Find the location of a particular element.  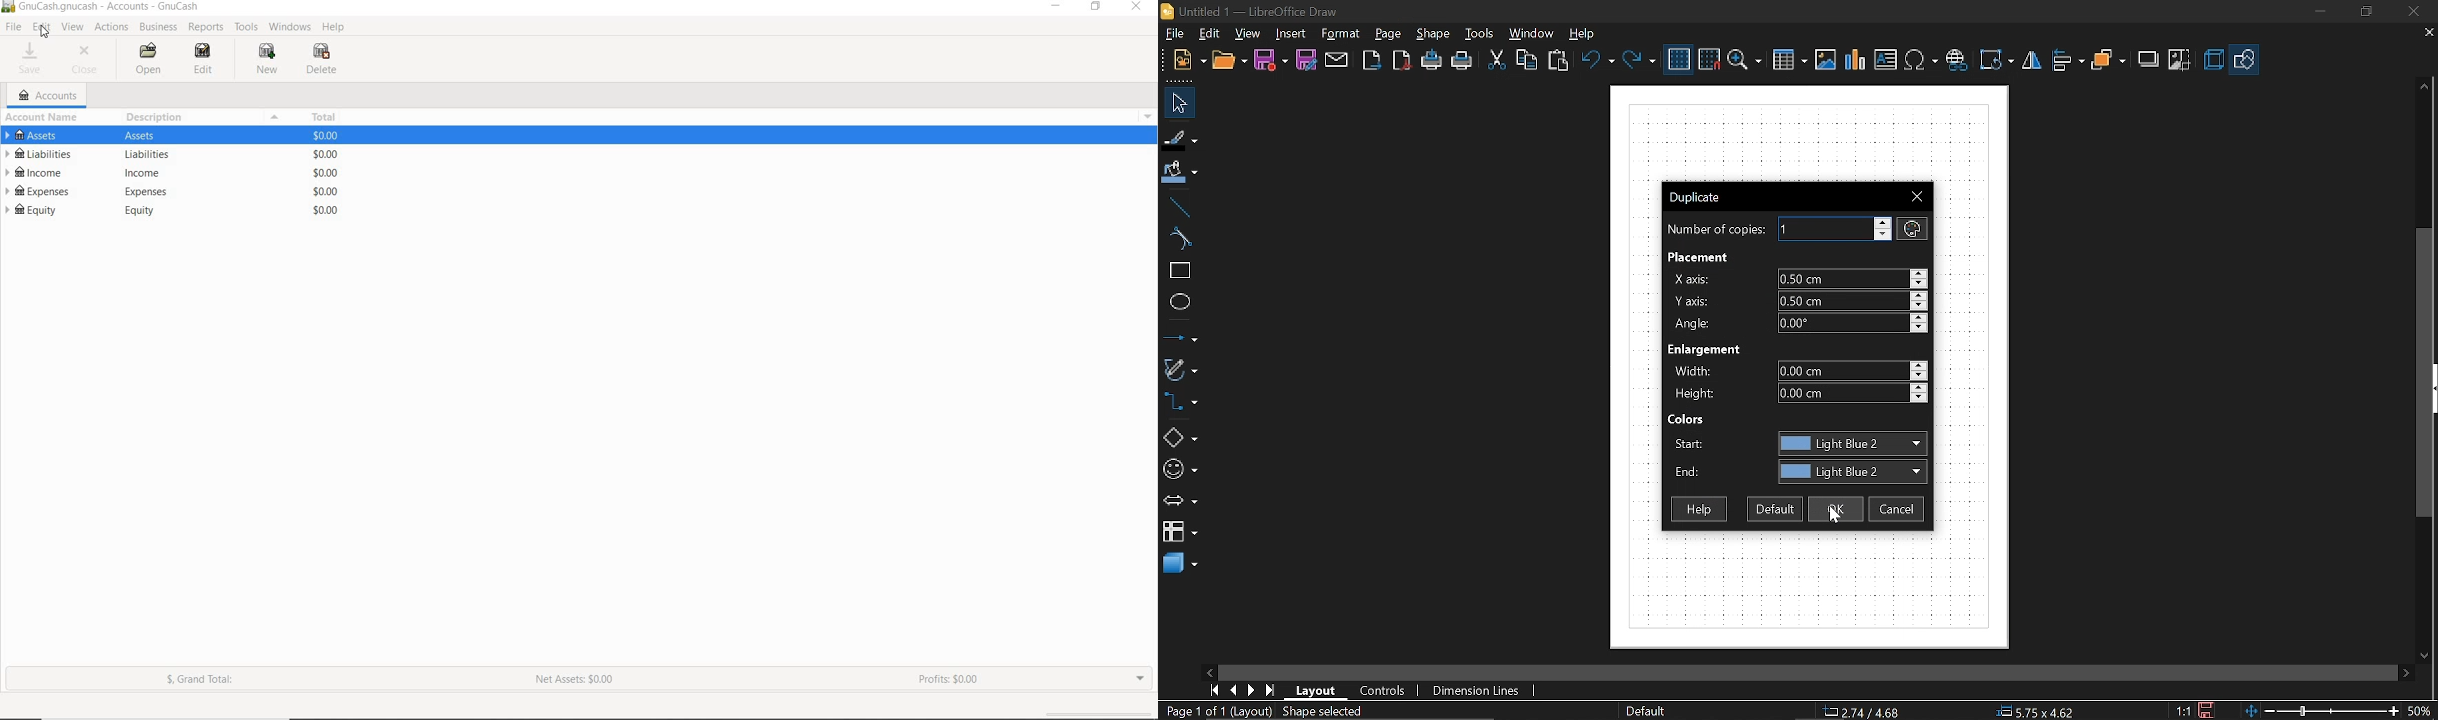

DESCRIPTION is located at coordinates (154, 119).